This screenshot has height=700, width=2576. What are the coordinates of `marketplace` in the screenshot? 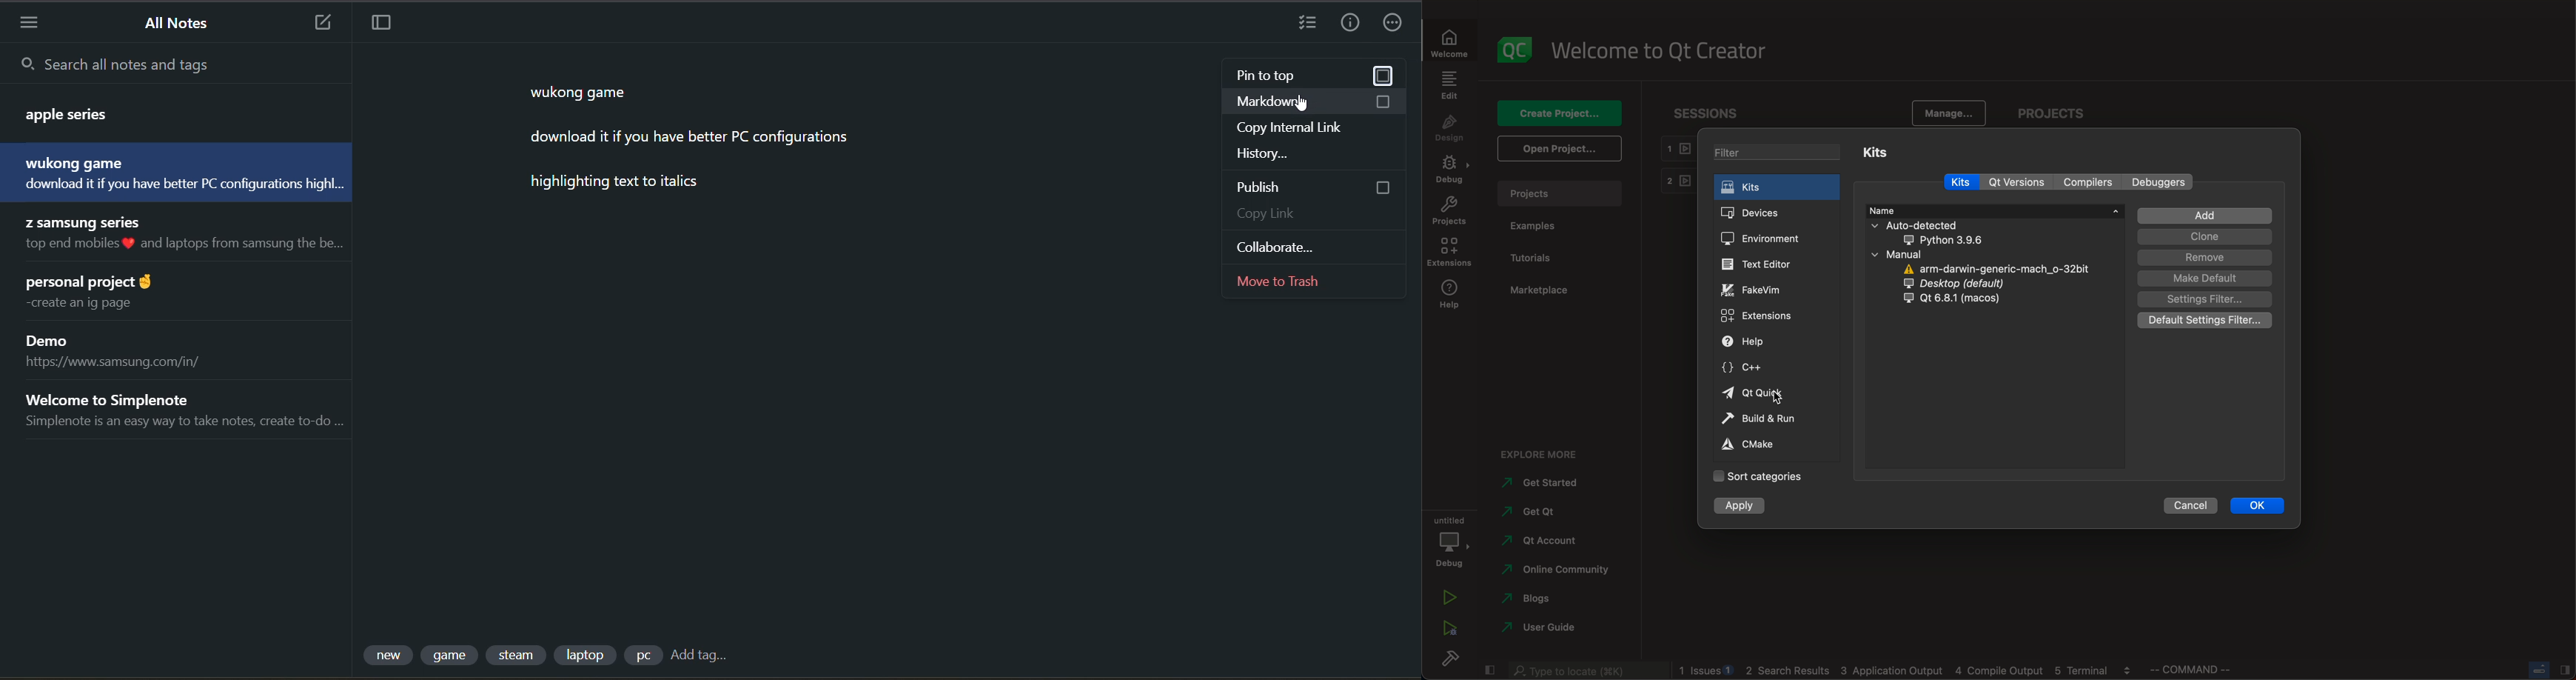 It's located at (1555, 290).